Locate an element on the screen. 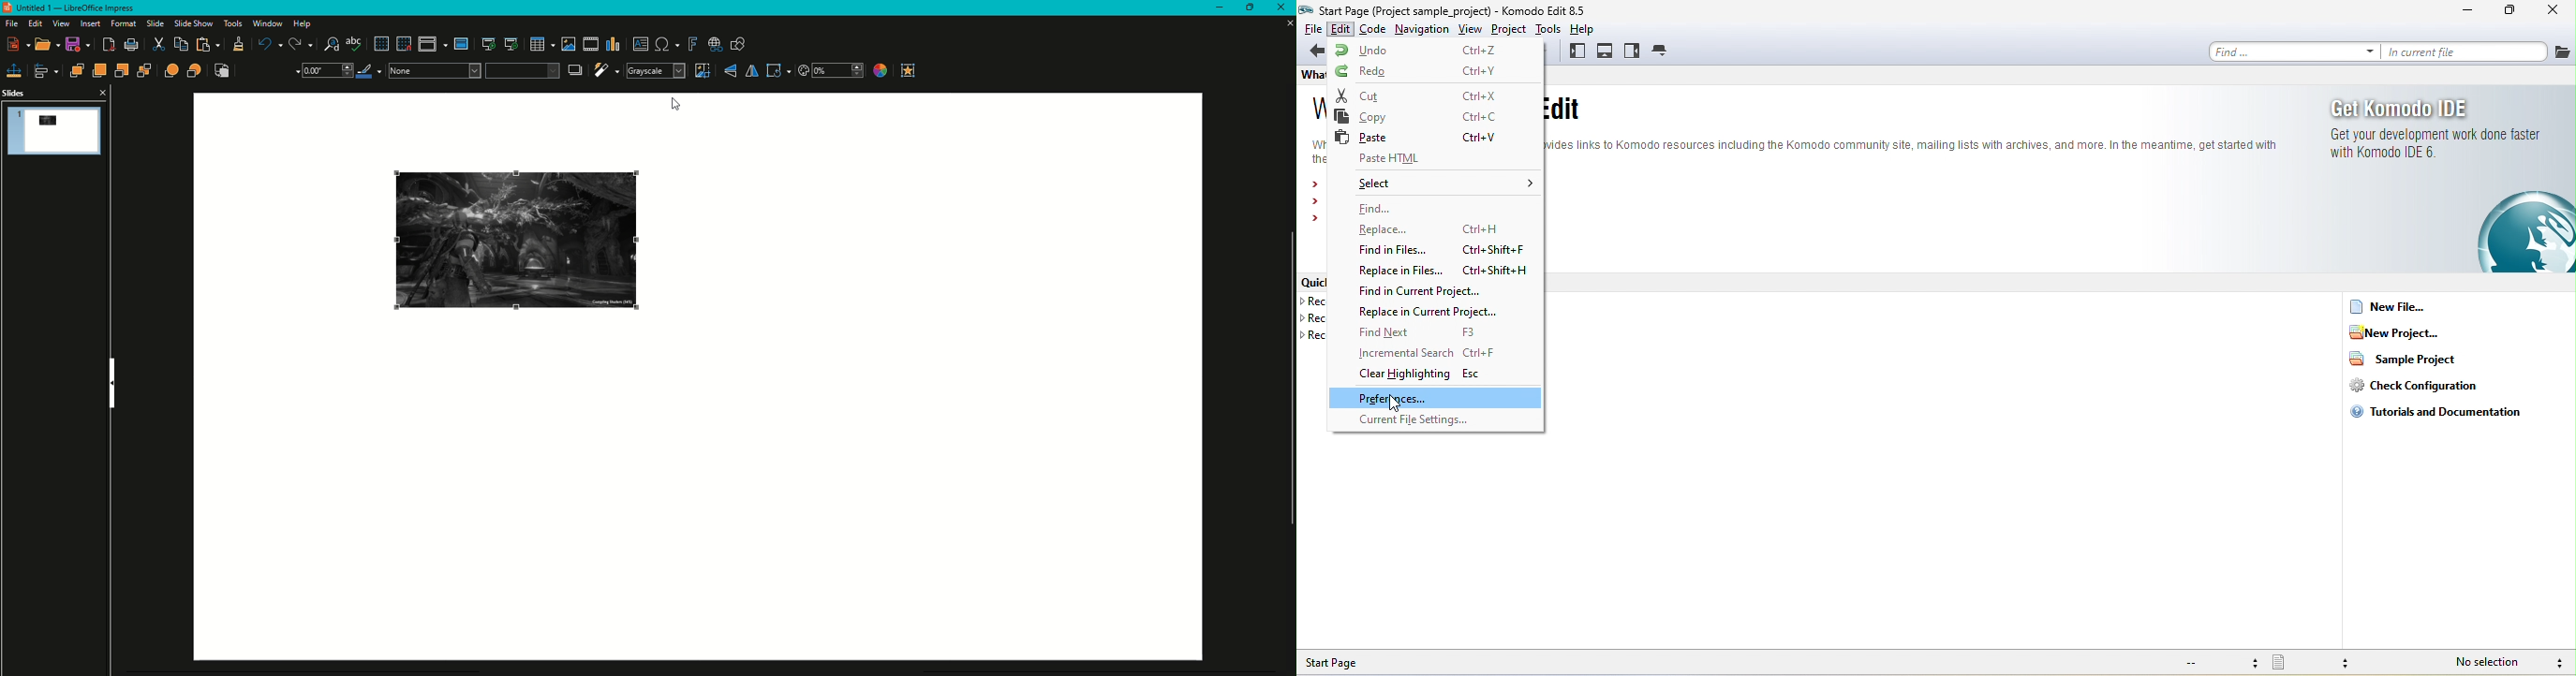 This screenshot has height=700, width=2576. replace in files is located at coordinates (1439, 272).